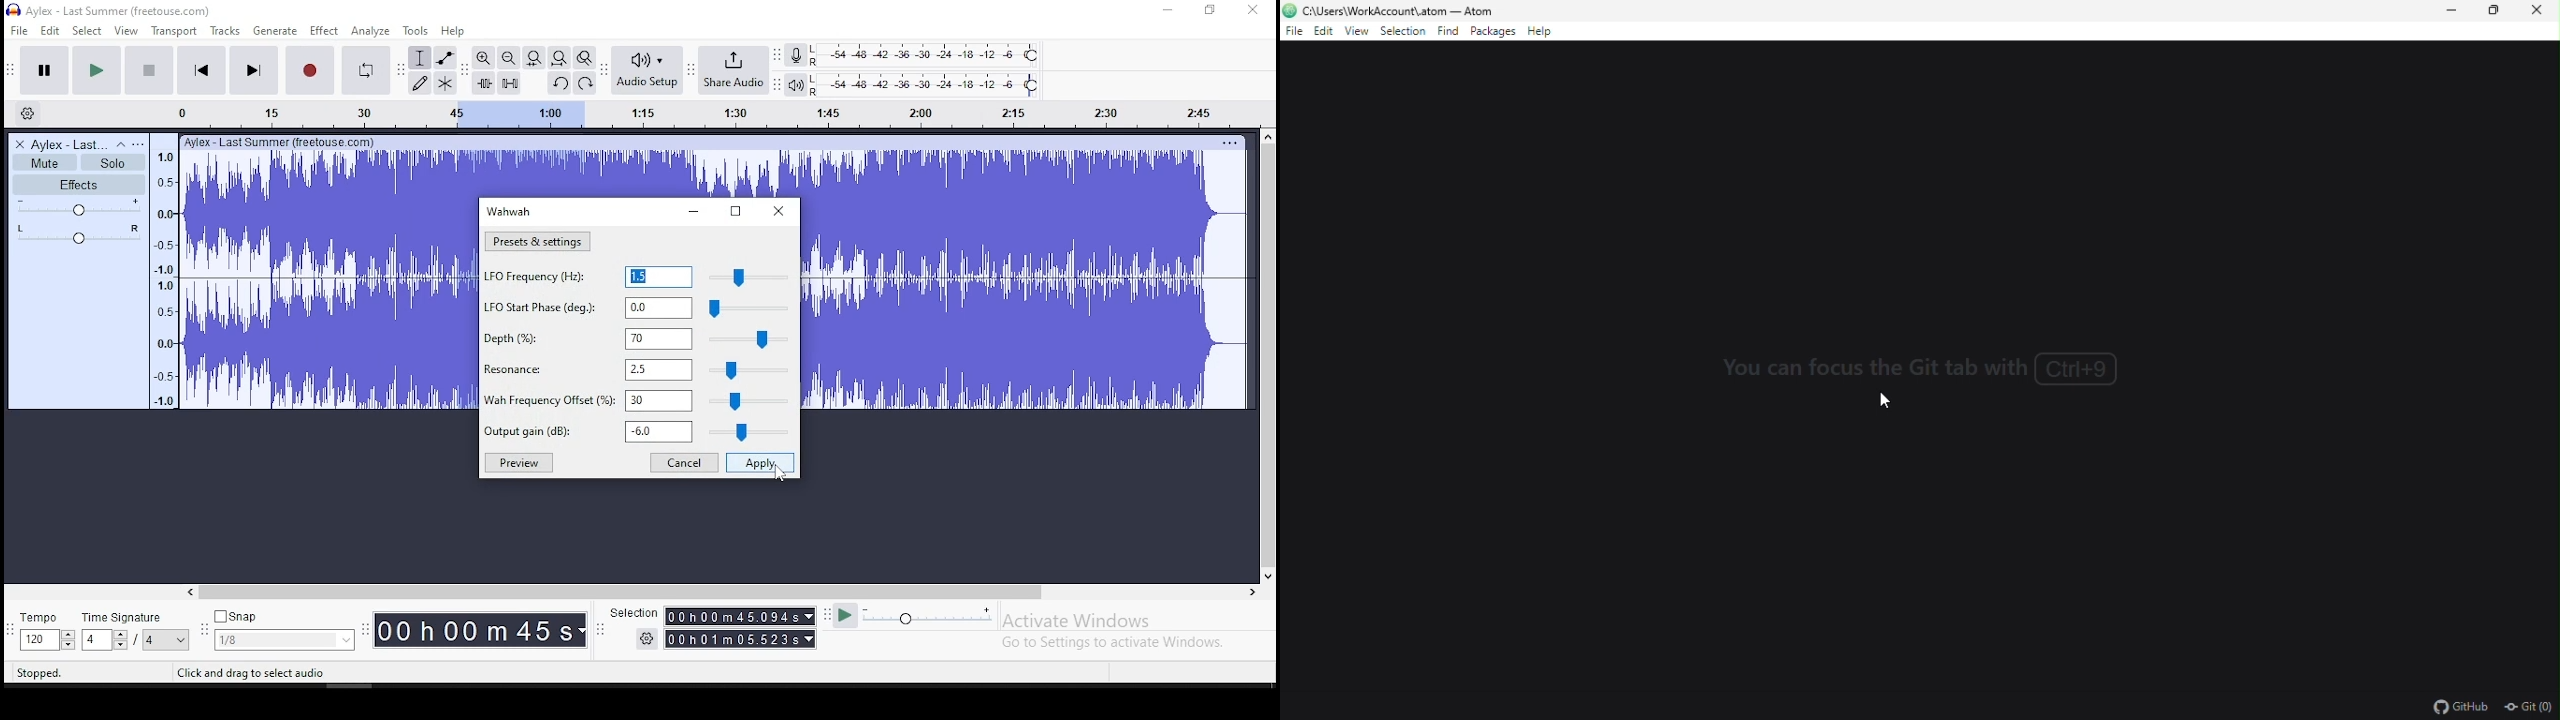 This screenshot has width=2576, height=728. What do you see at coordinates (796, 54) in the screenshot?
I see `recording meter` at bounding box center [796, 54].